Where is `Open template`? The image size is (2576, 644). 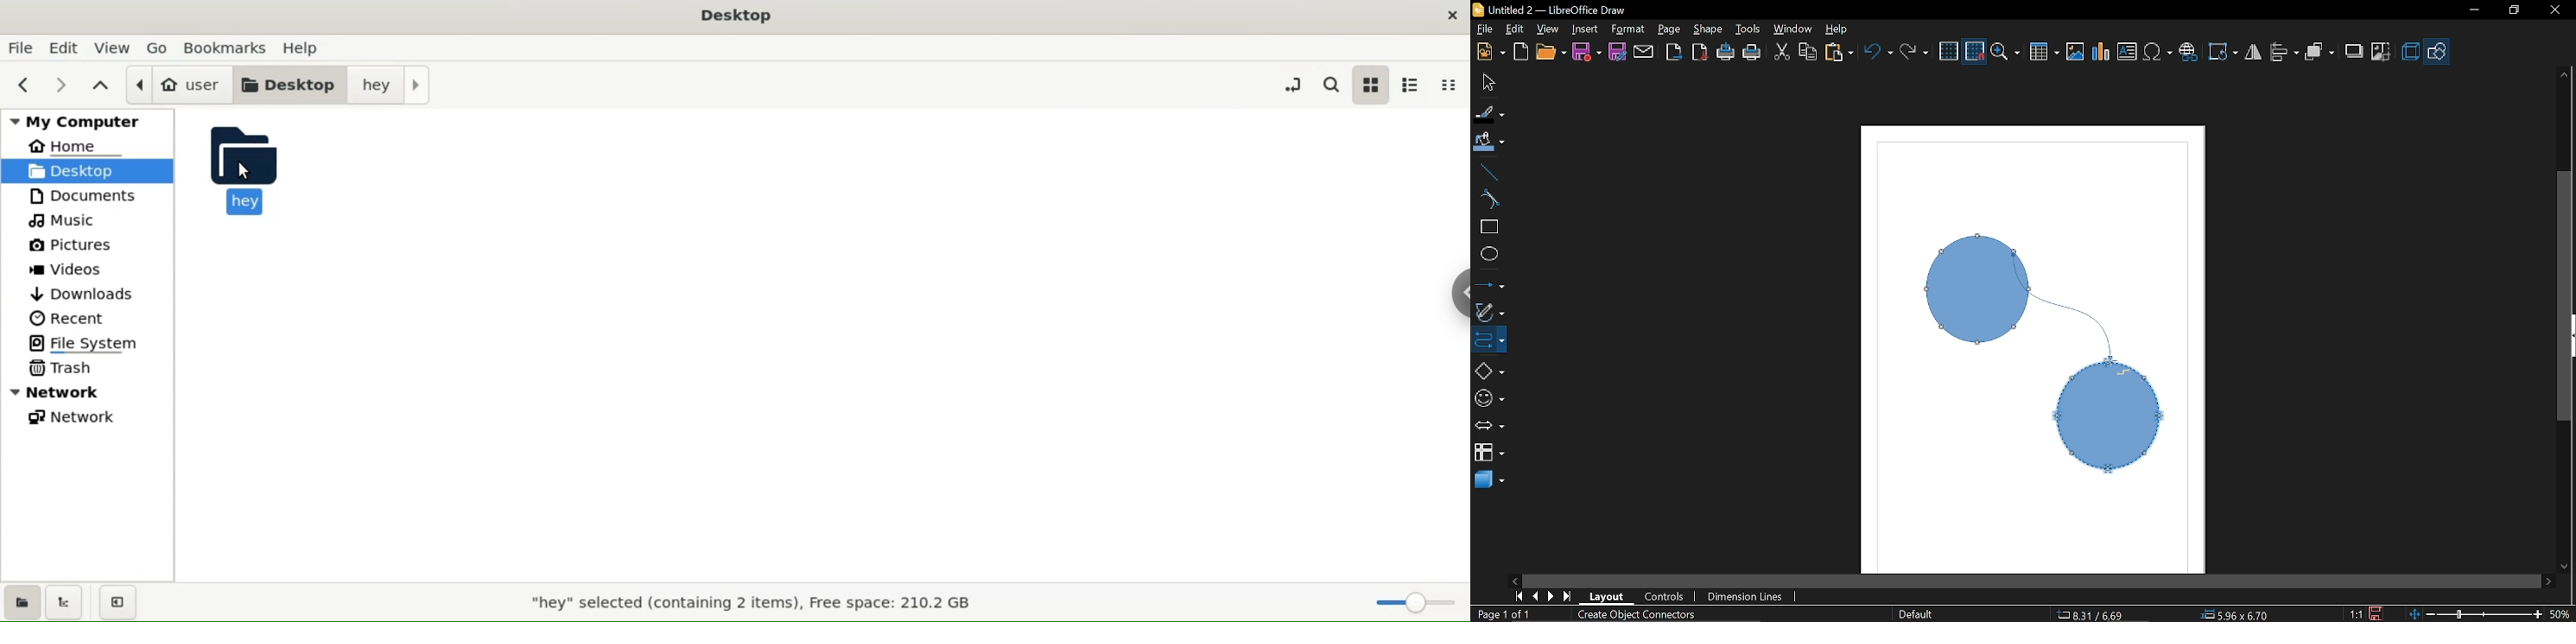
Open template is located at coordinates (1520, 52).